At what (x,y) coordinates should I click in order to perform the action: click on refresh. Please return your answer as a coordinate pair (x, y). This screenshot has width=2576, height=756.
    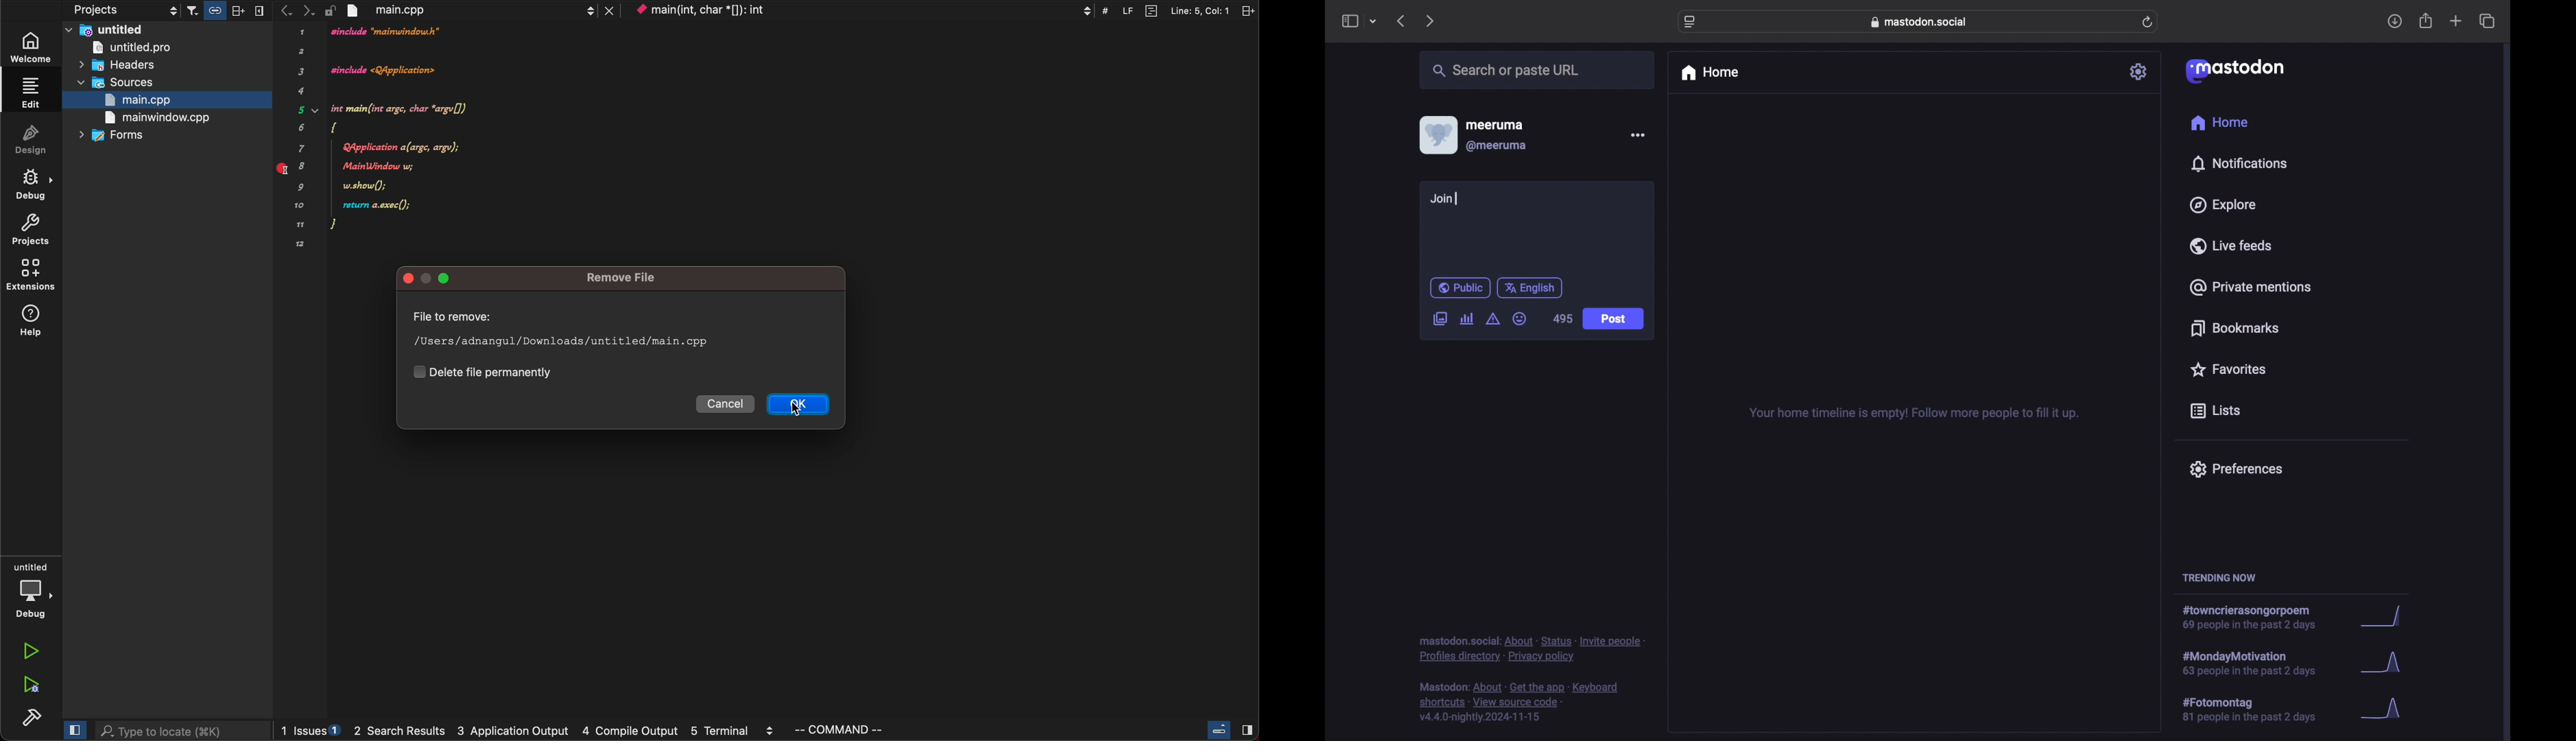
    Looking at the image, I should click on (2149, 23).